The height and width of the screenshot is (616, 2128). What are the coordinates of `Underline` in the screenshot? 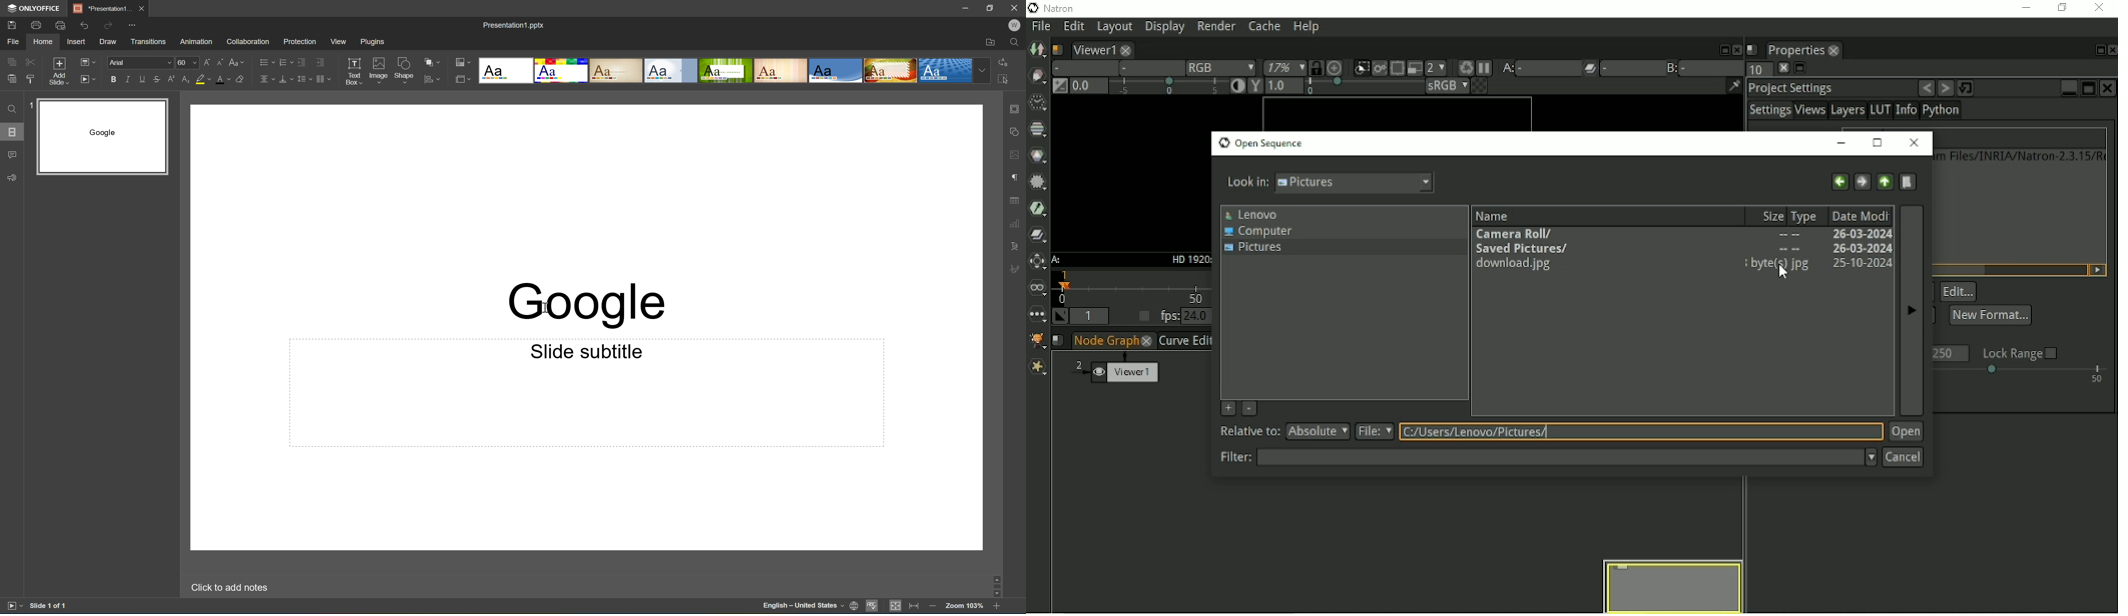 It's located at (144, 80).